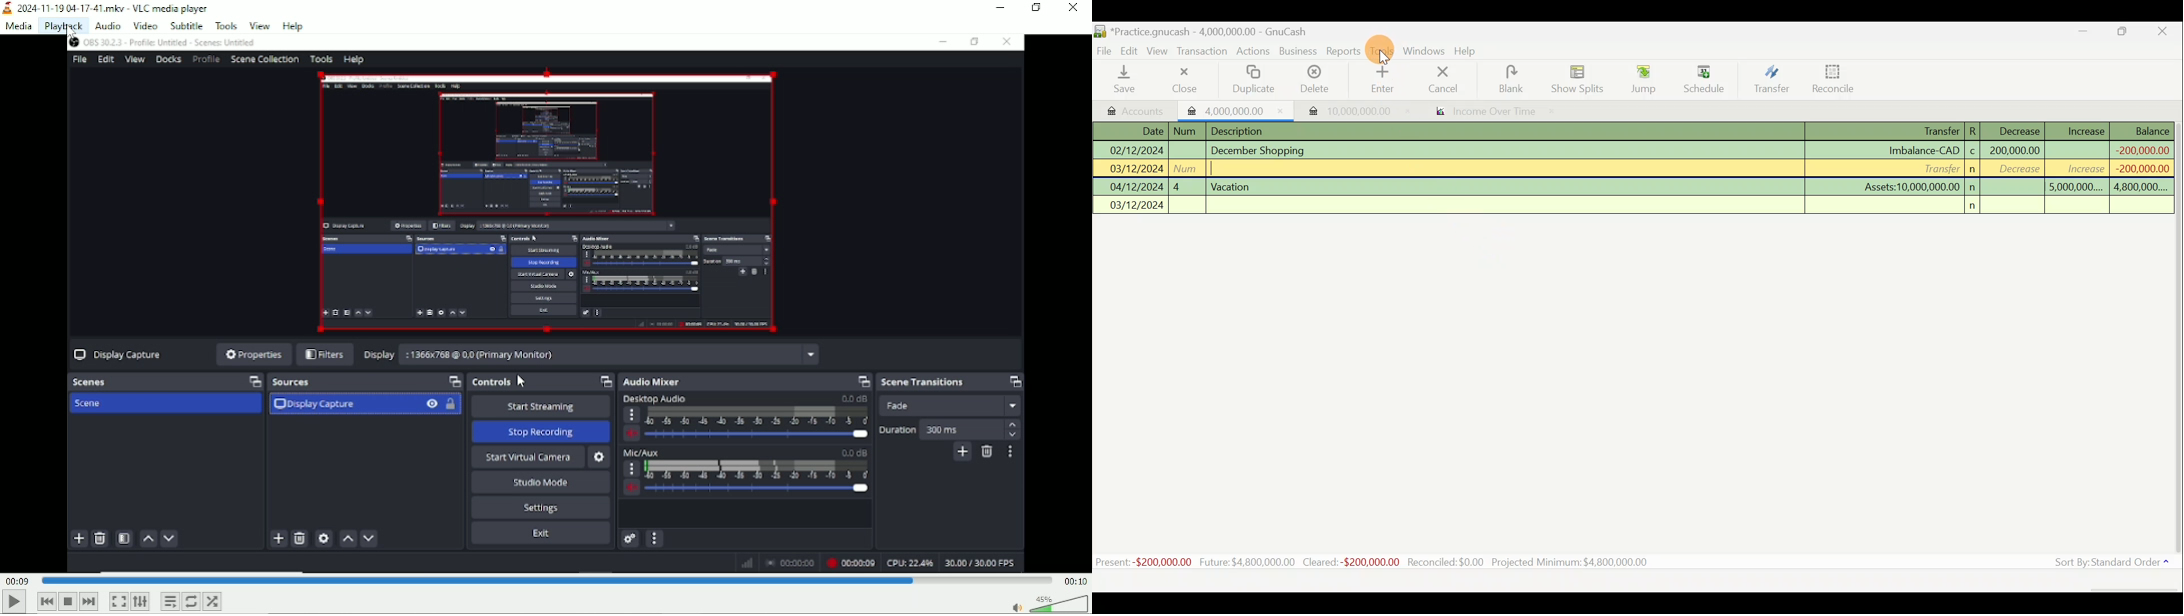 The height and width of the screenshot is (616, 2184). What do you see at coordinates (1829, 79) in the screenshot?
I see `Reconcile` at bounding box center [1829, 79].